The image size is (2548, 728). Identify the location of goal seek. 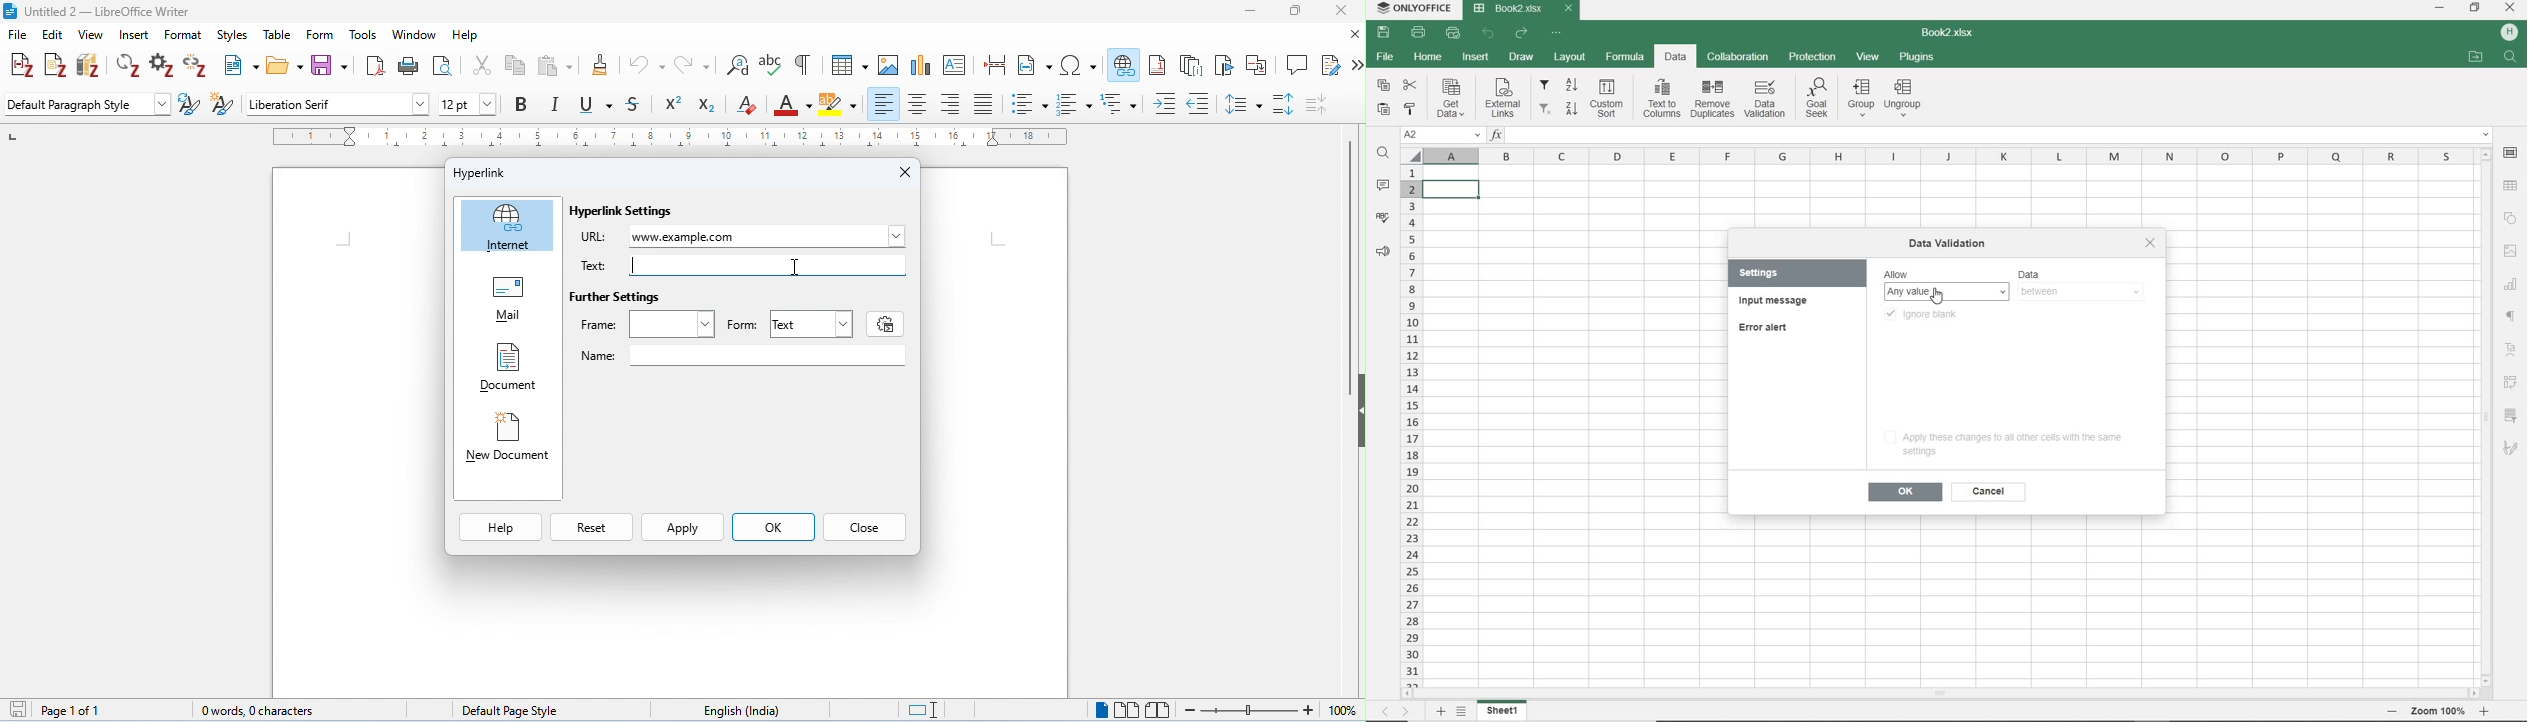
(1818, 96).